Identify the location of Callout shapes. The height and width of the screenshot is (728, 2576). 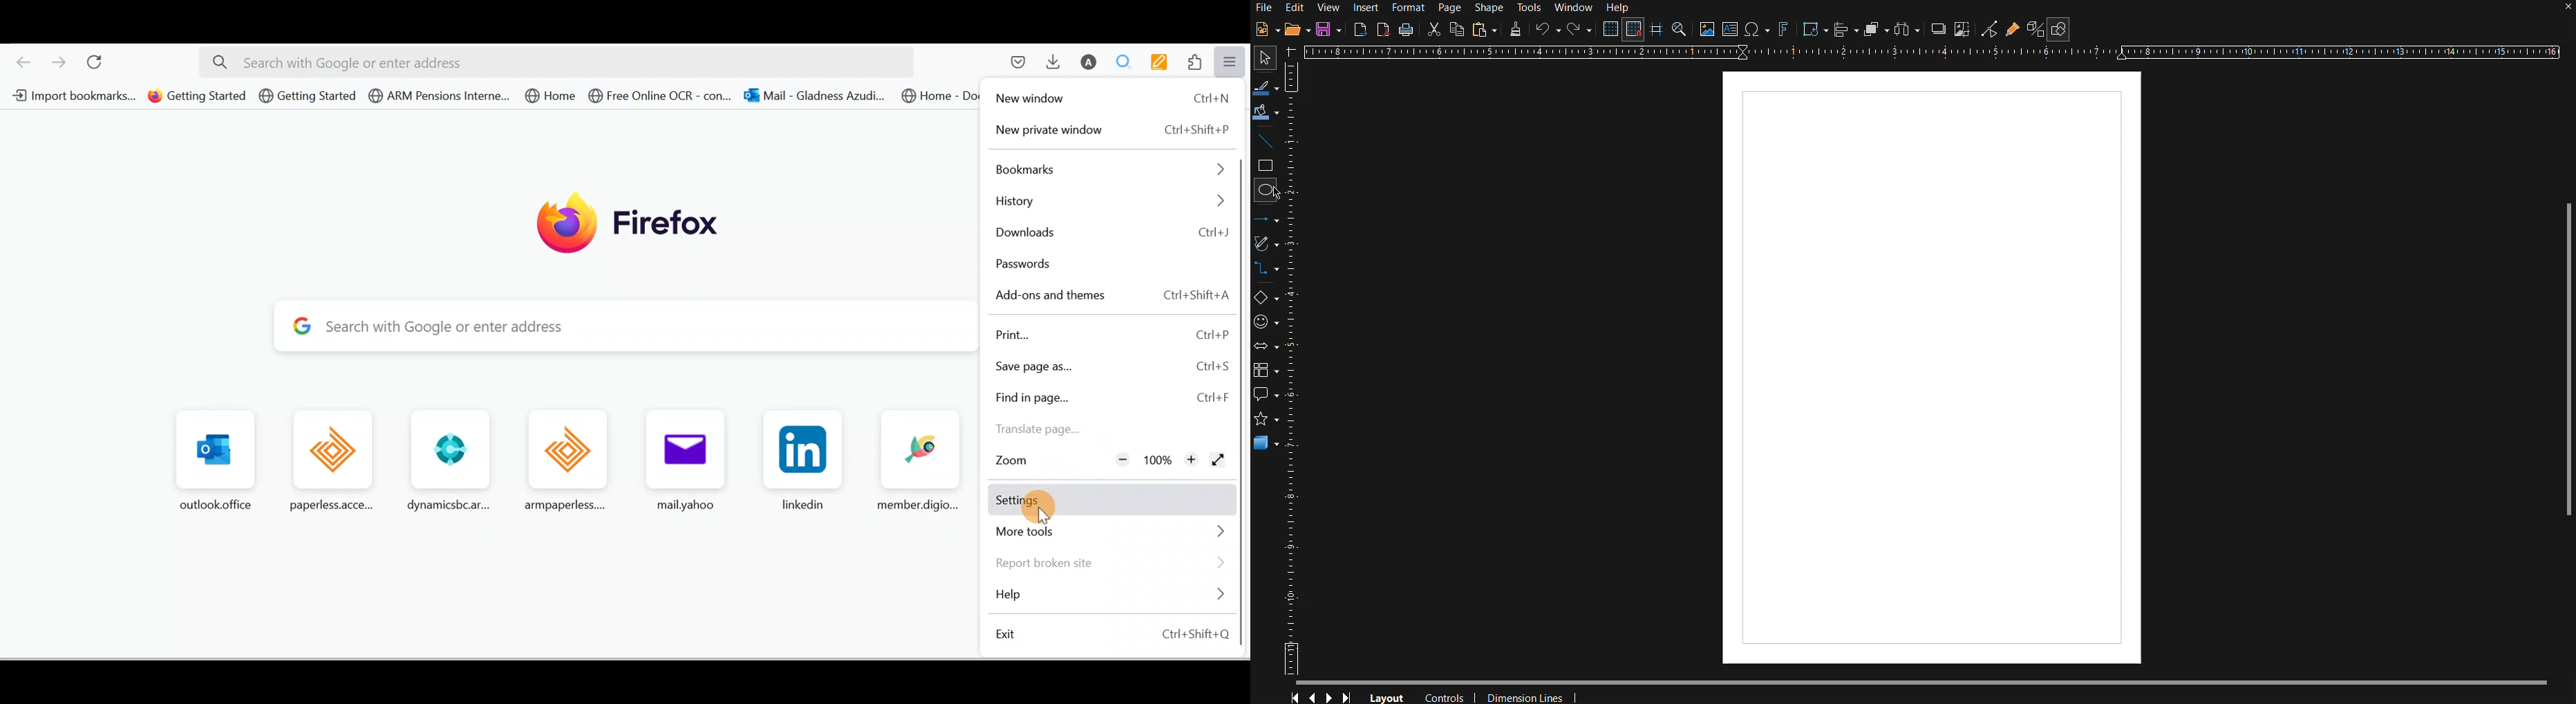
(1270, 395).